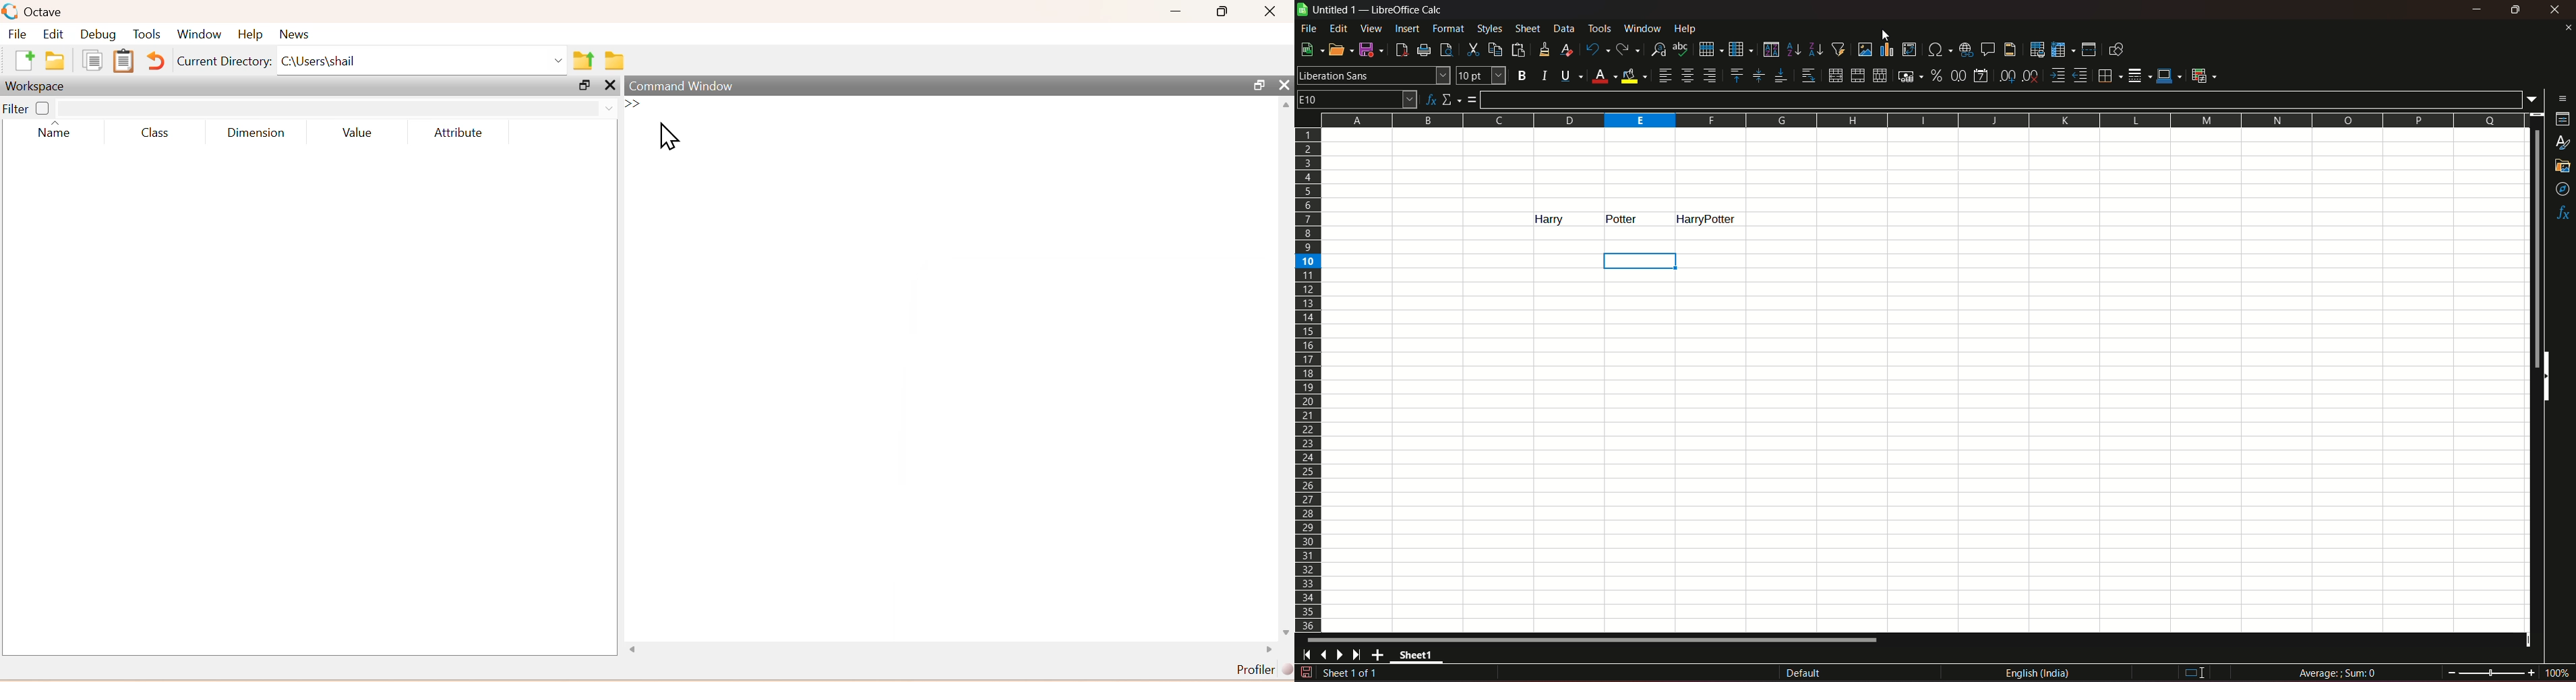 Image resolution: width=2576 pixels, height=700 pixels. I want to click on split window, so click(2089, 49).